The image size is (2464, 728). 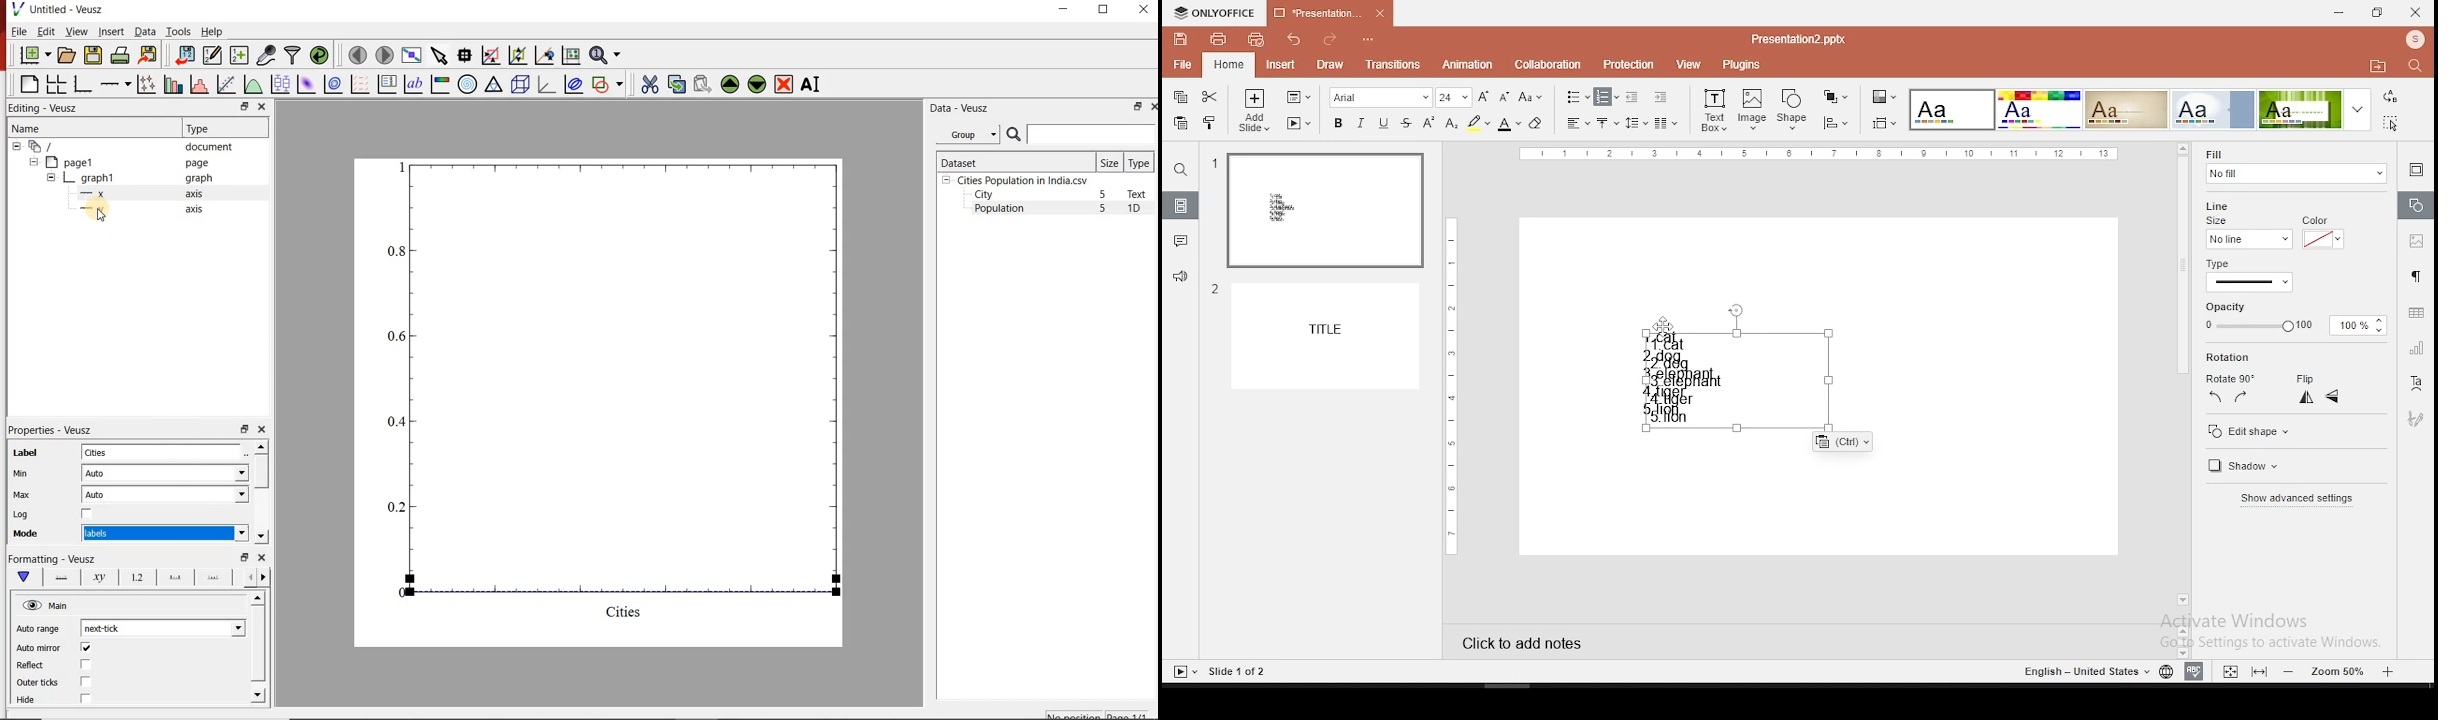 I want to click on language, so click(x=2164, y=670).